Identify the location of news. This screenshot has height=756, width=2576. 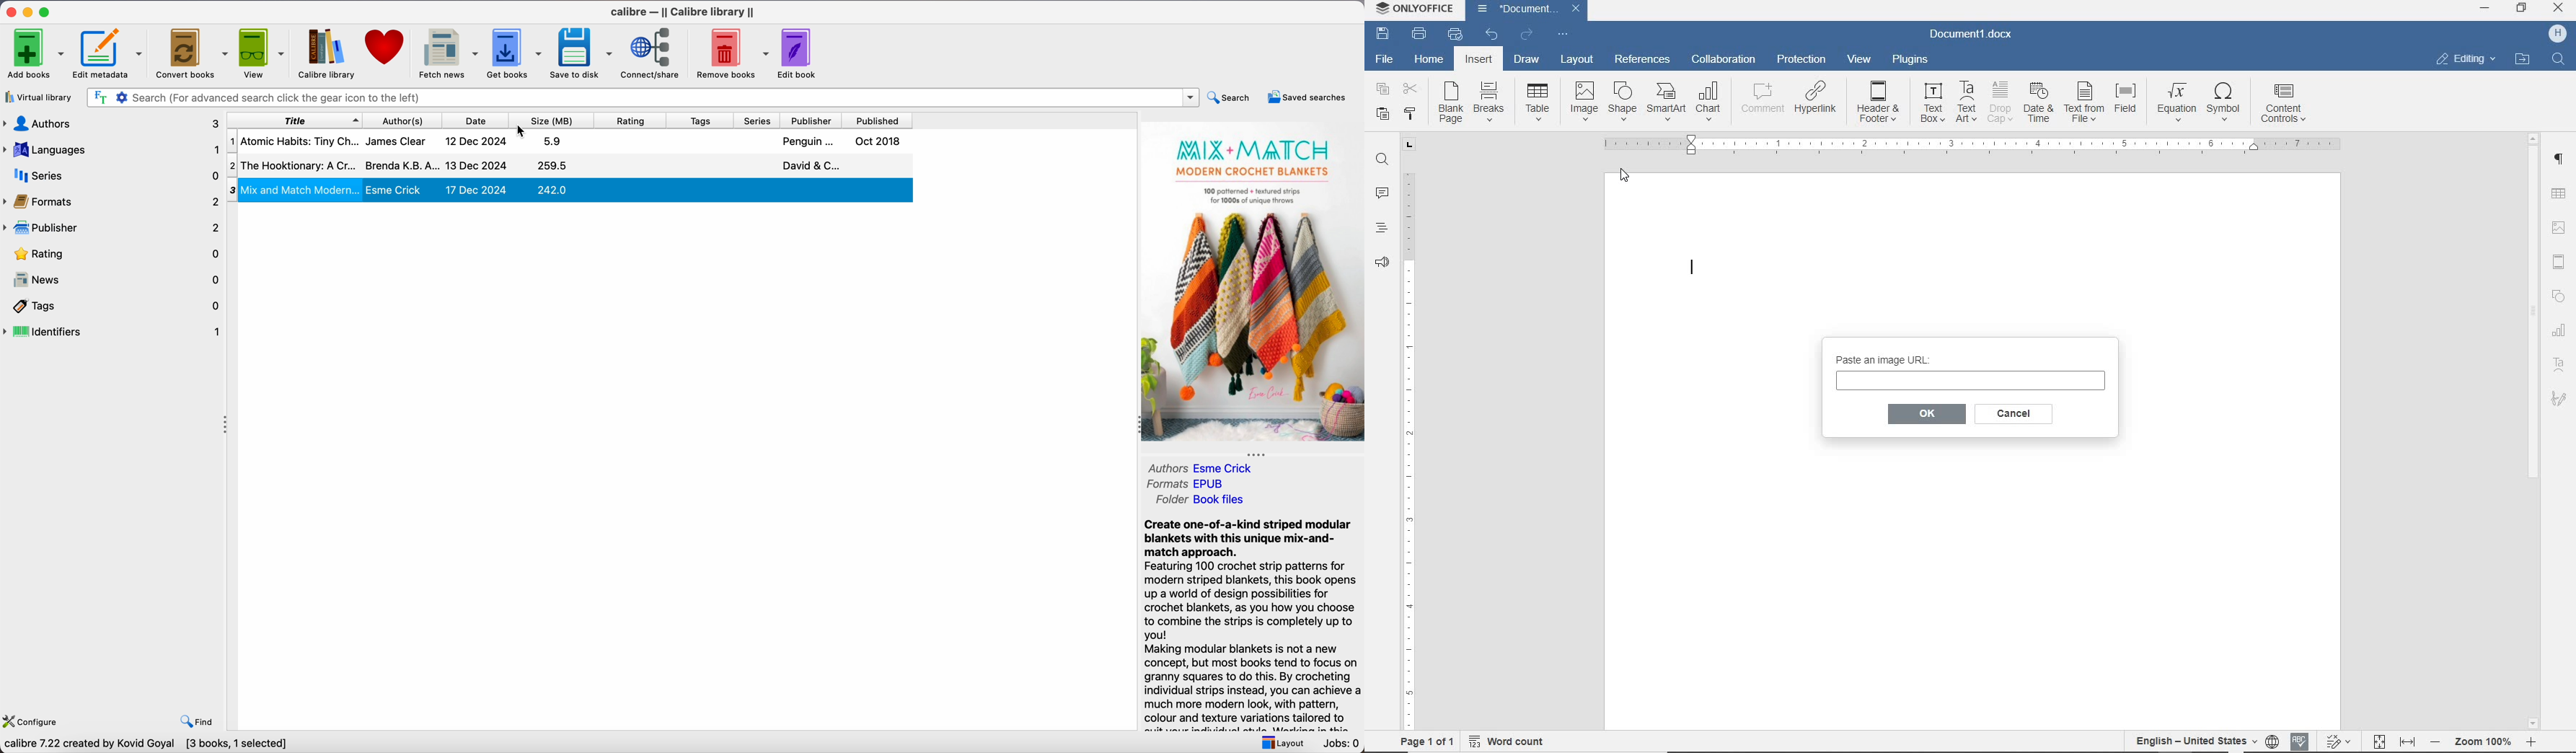
(118, 282).